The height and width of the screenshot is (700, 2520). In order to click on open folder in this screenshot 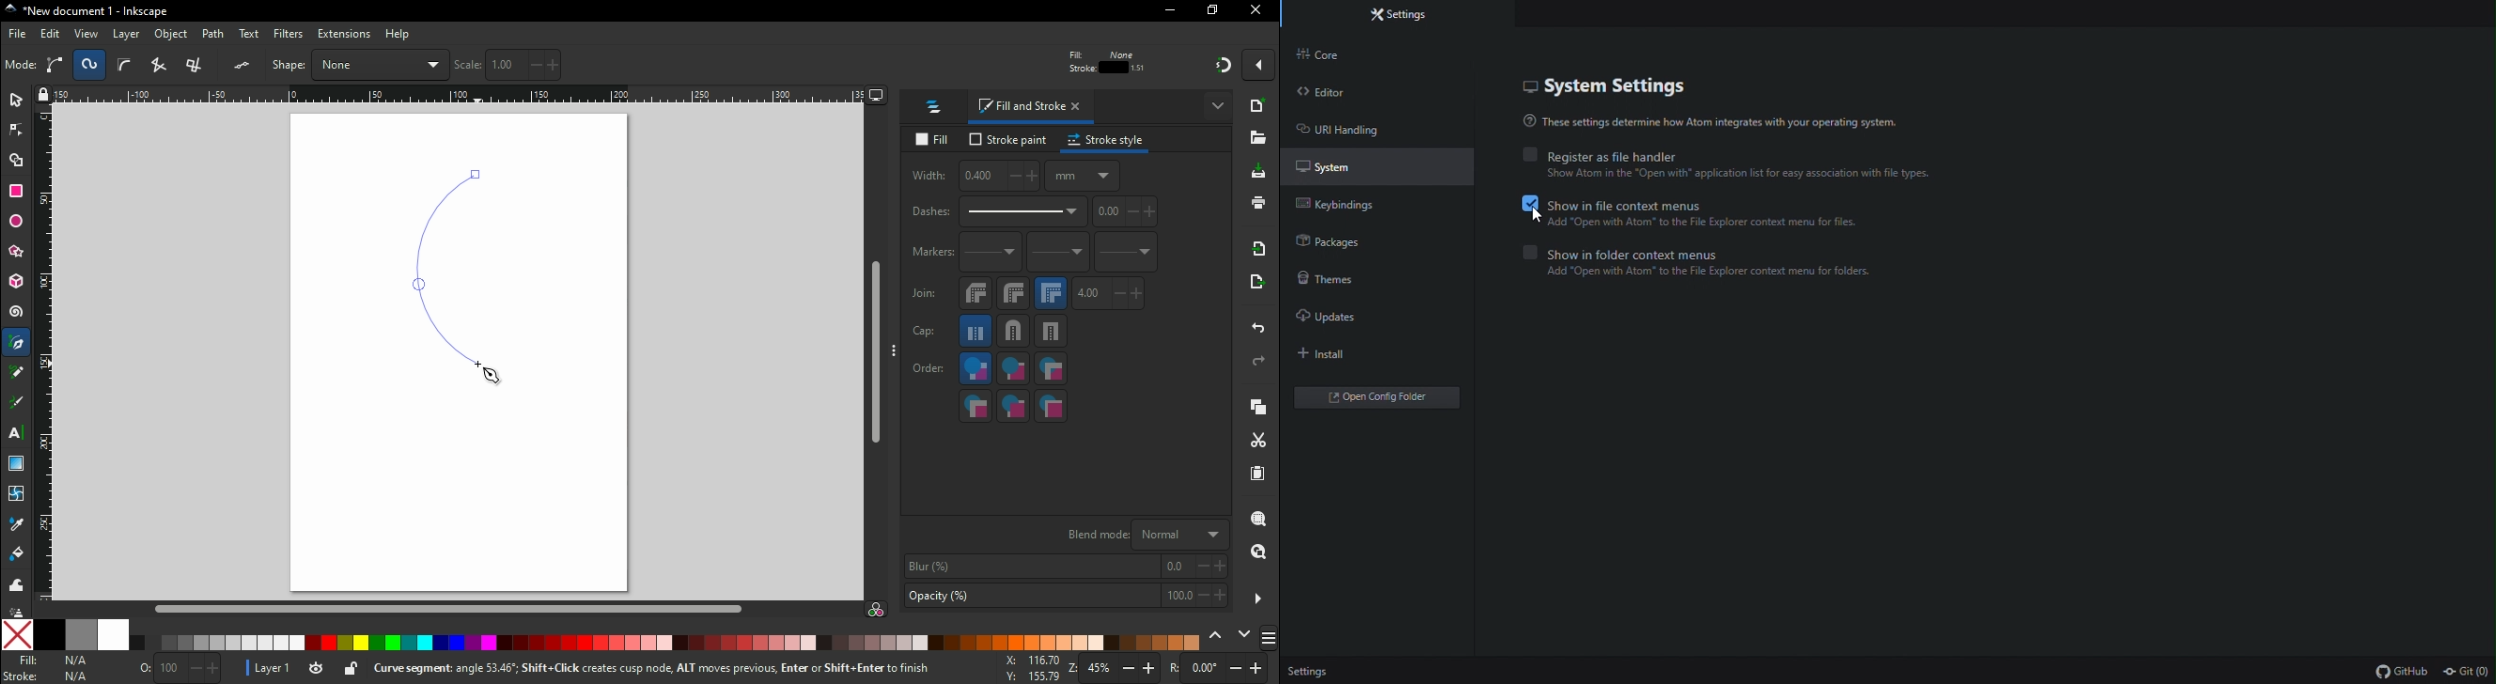, I will do `click(1380, 397)`.